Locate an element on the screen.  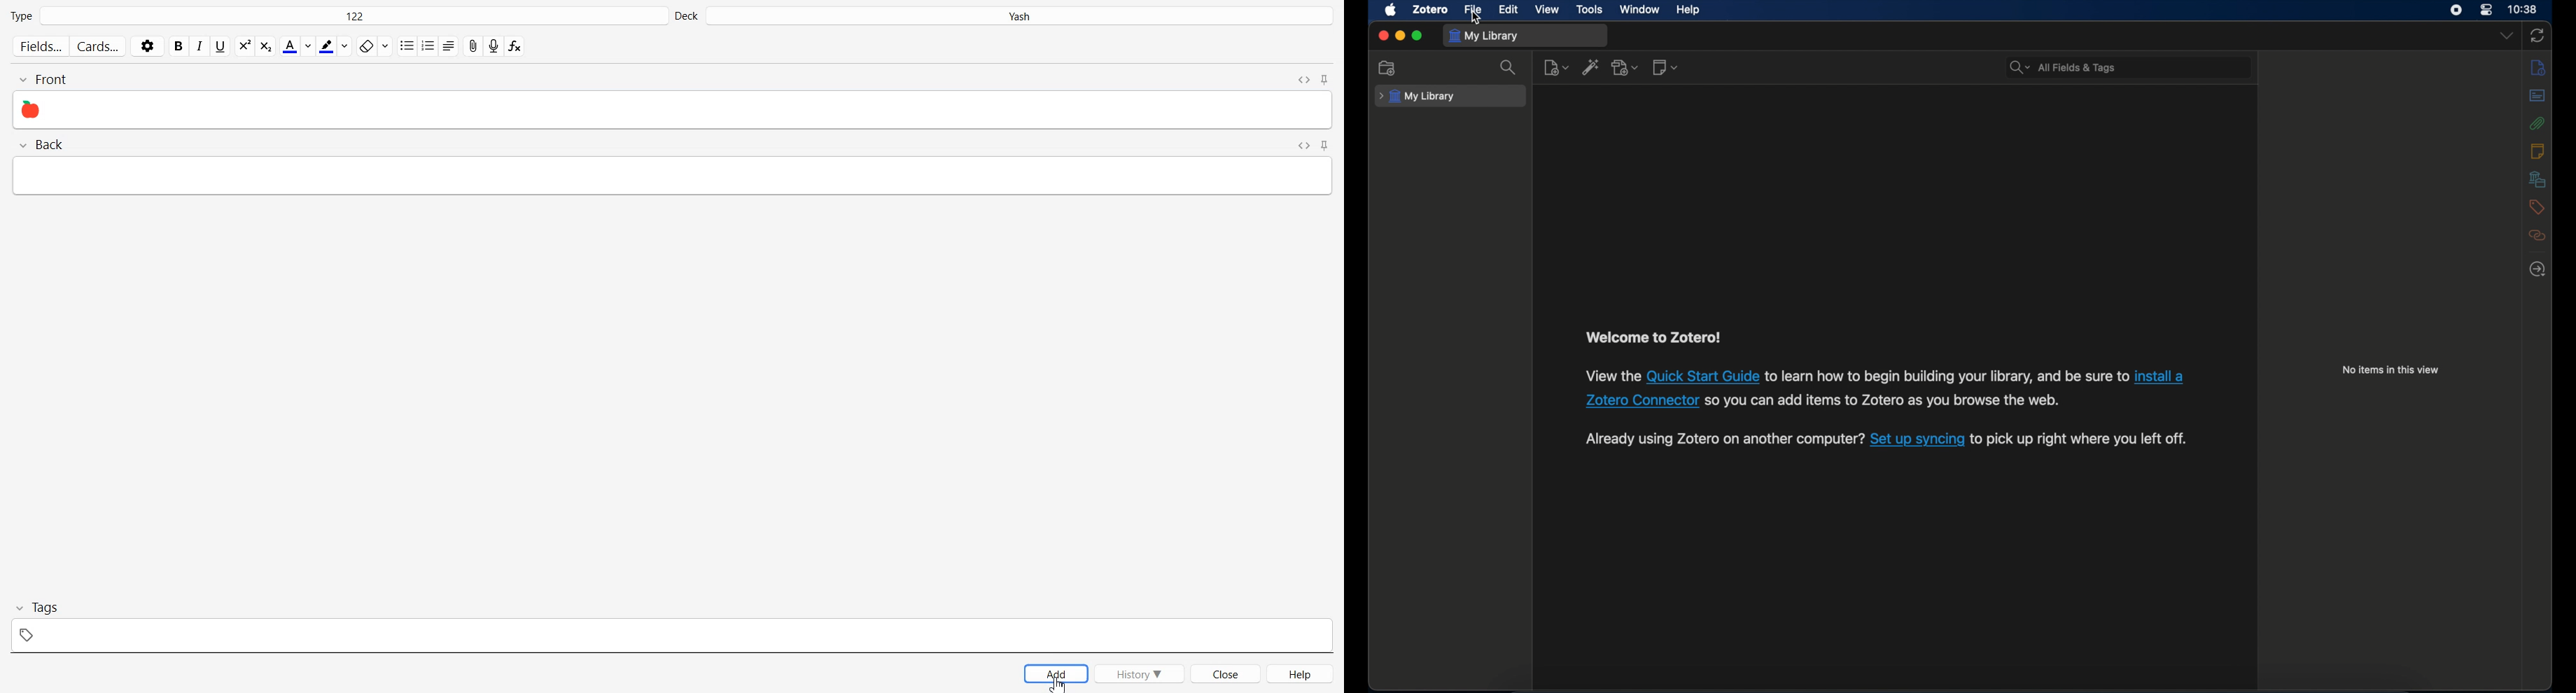
apple is located at coordinates (1391, 10).